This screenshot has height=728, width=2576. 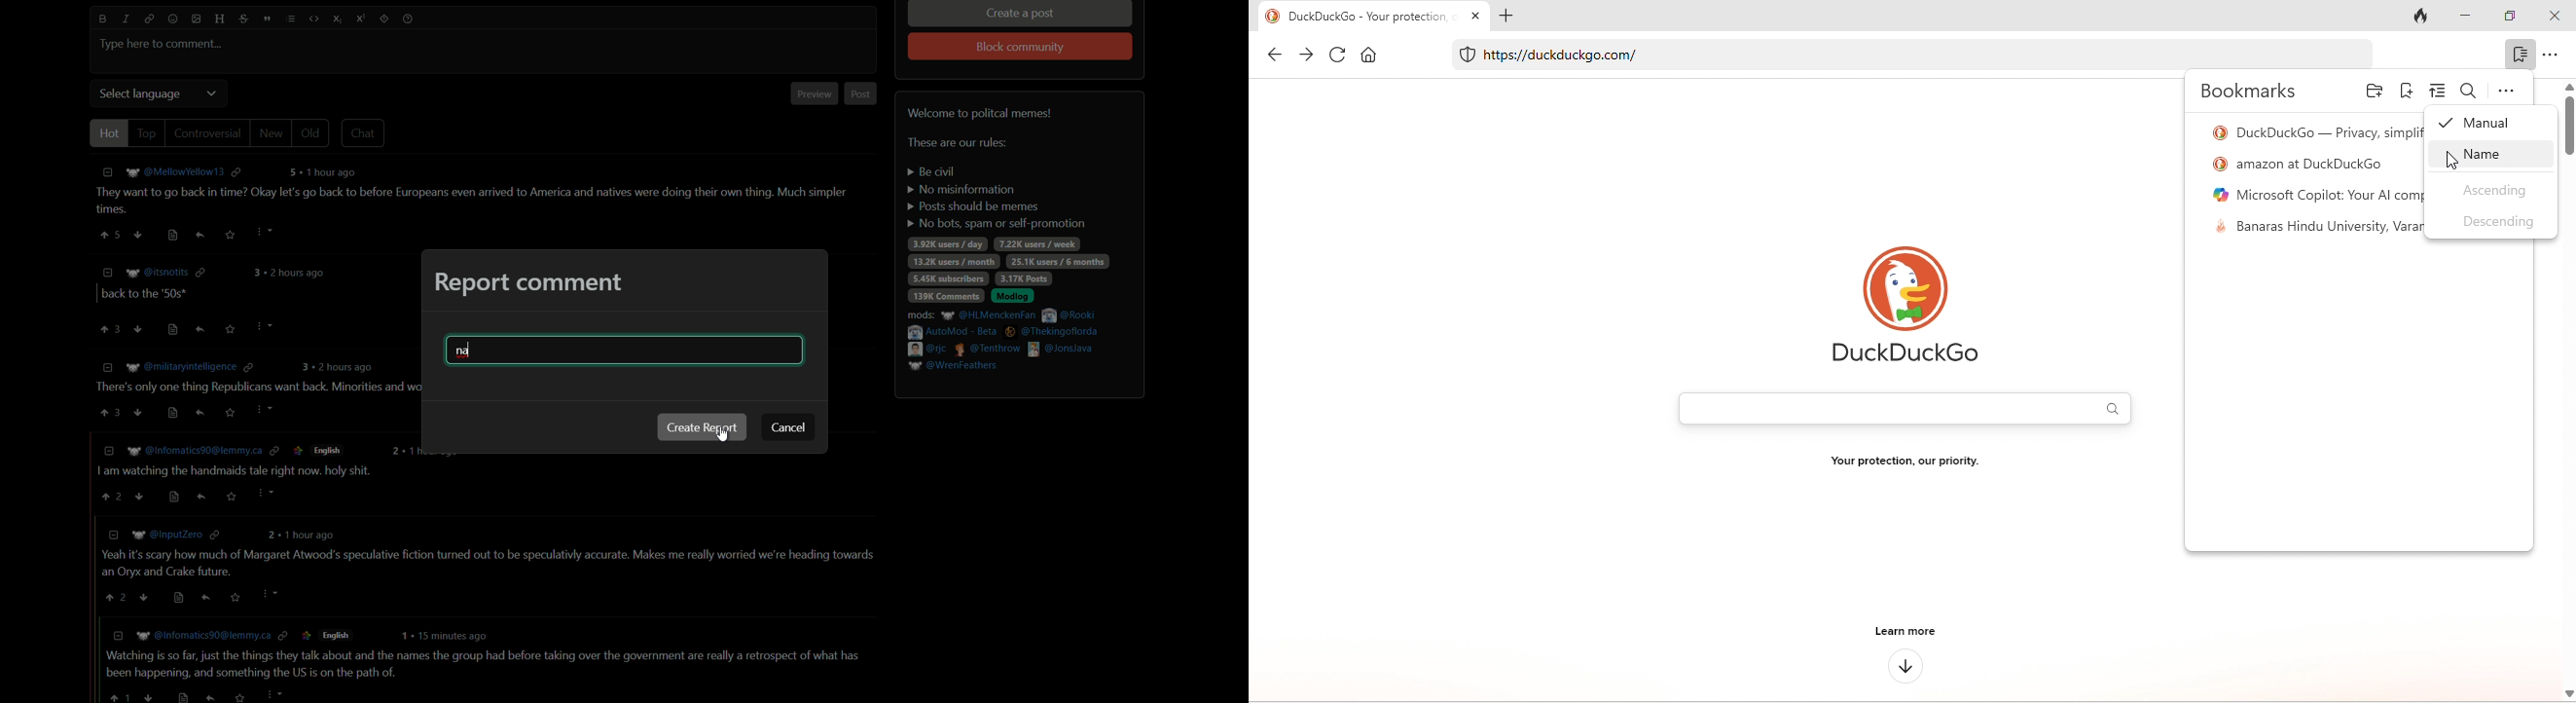 I want to click on close, so click(x=2558, y=18).